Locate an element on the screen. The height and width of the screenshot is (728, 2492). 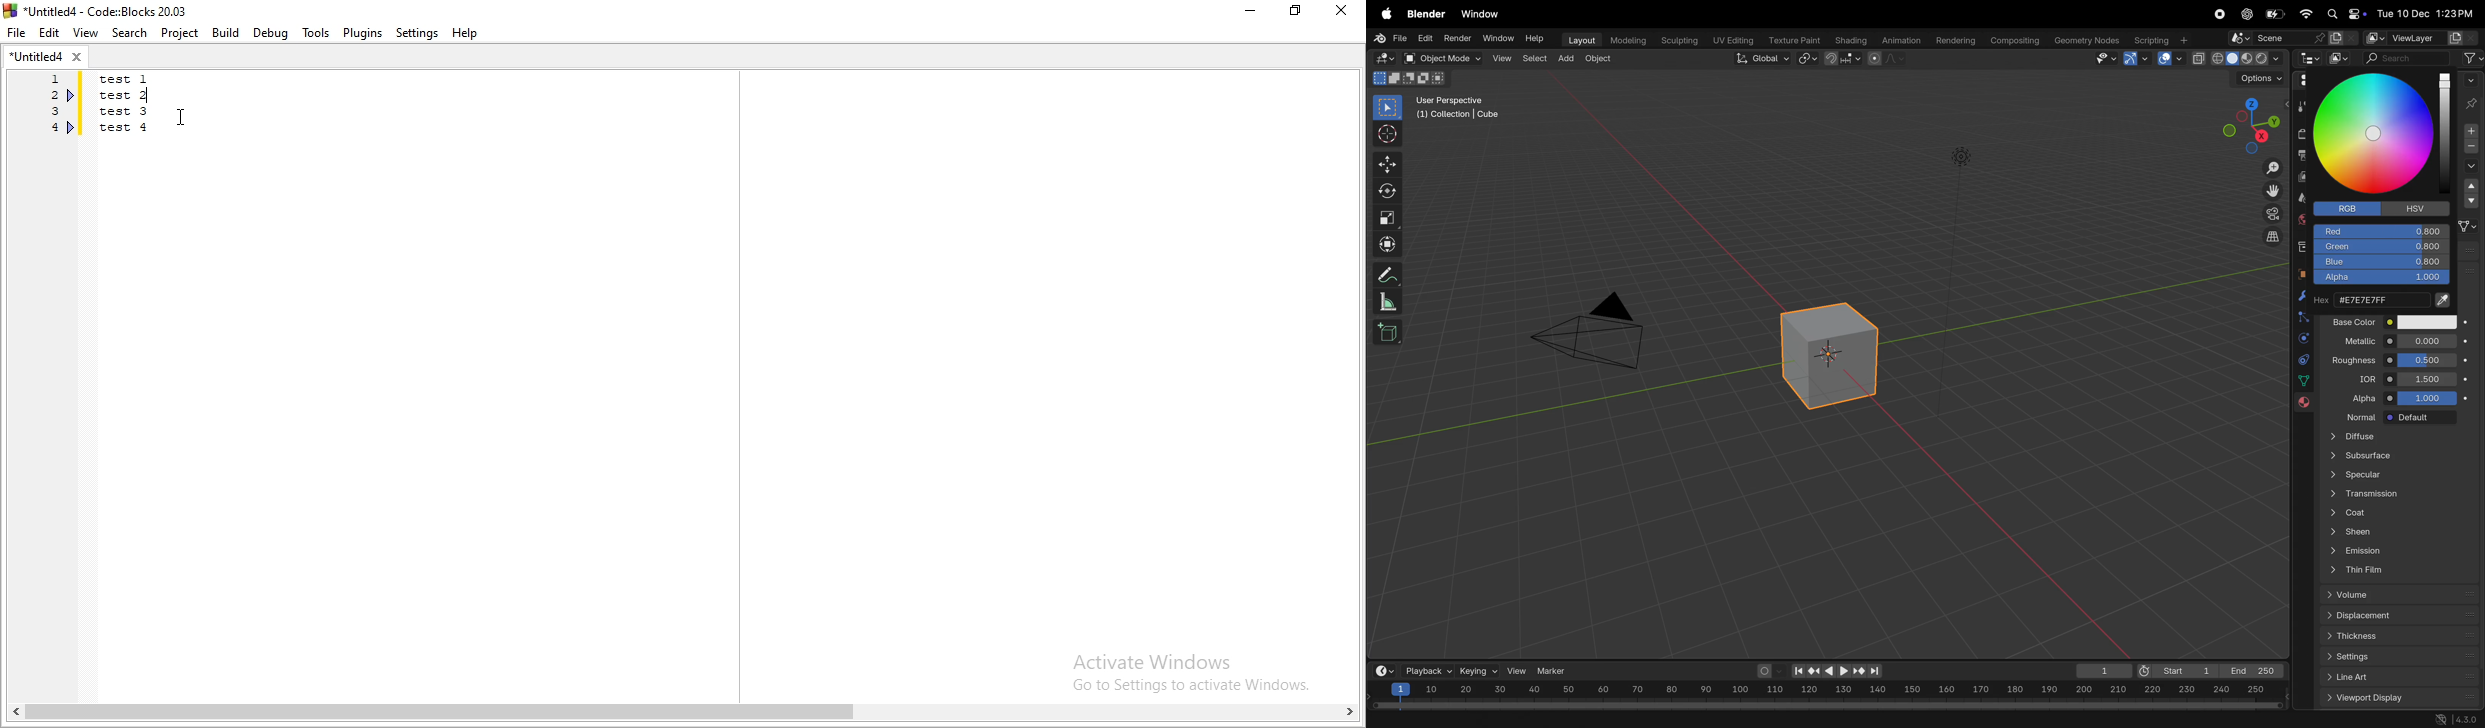
 test 2 is located at coordinates (128, 96).